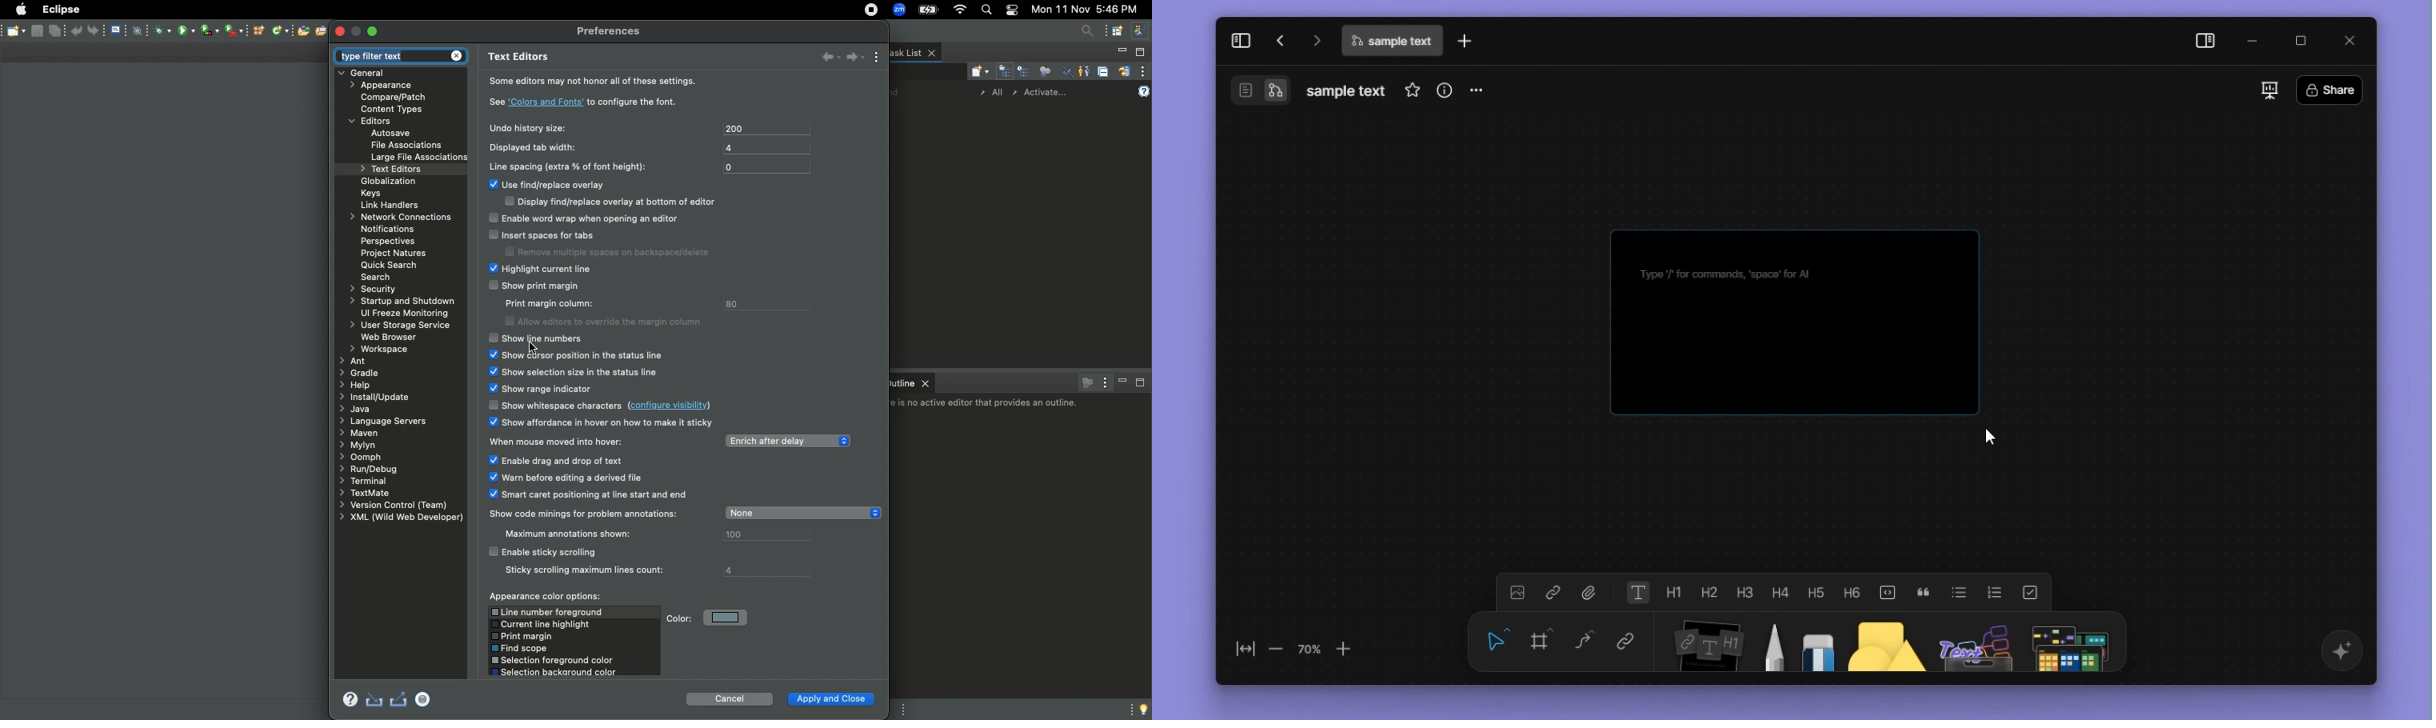 This screenshot has width=2436, height=728. I want to click on Select V, so click(1493, 638).